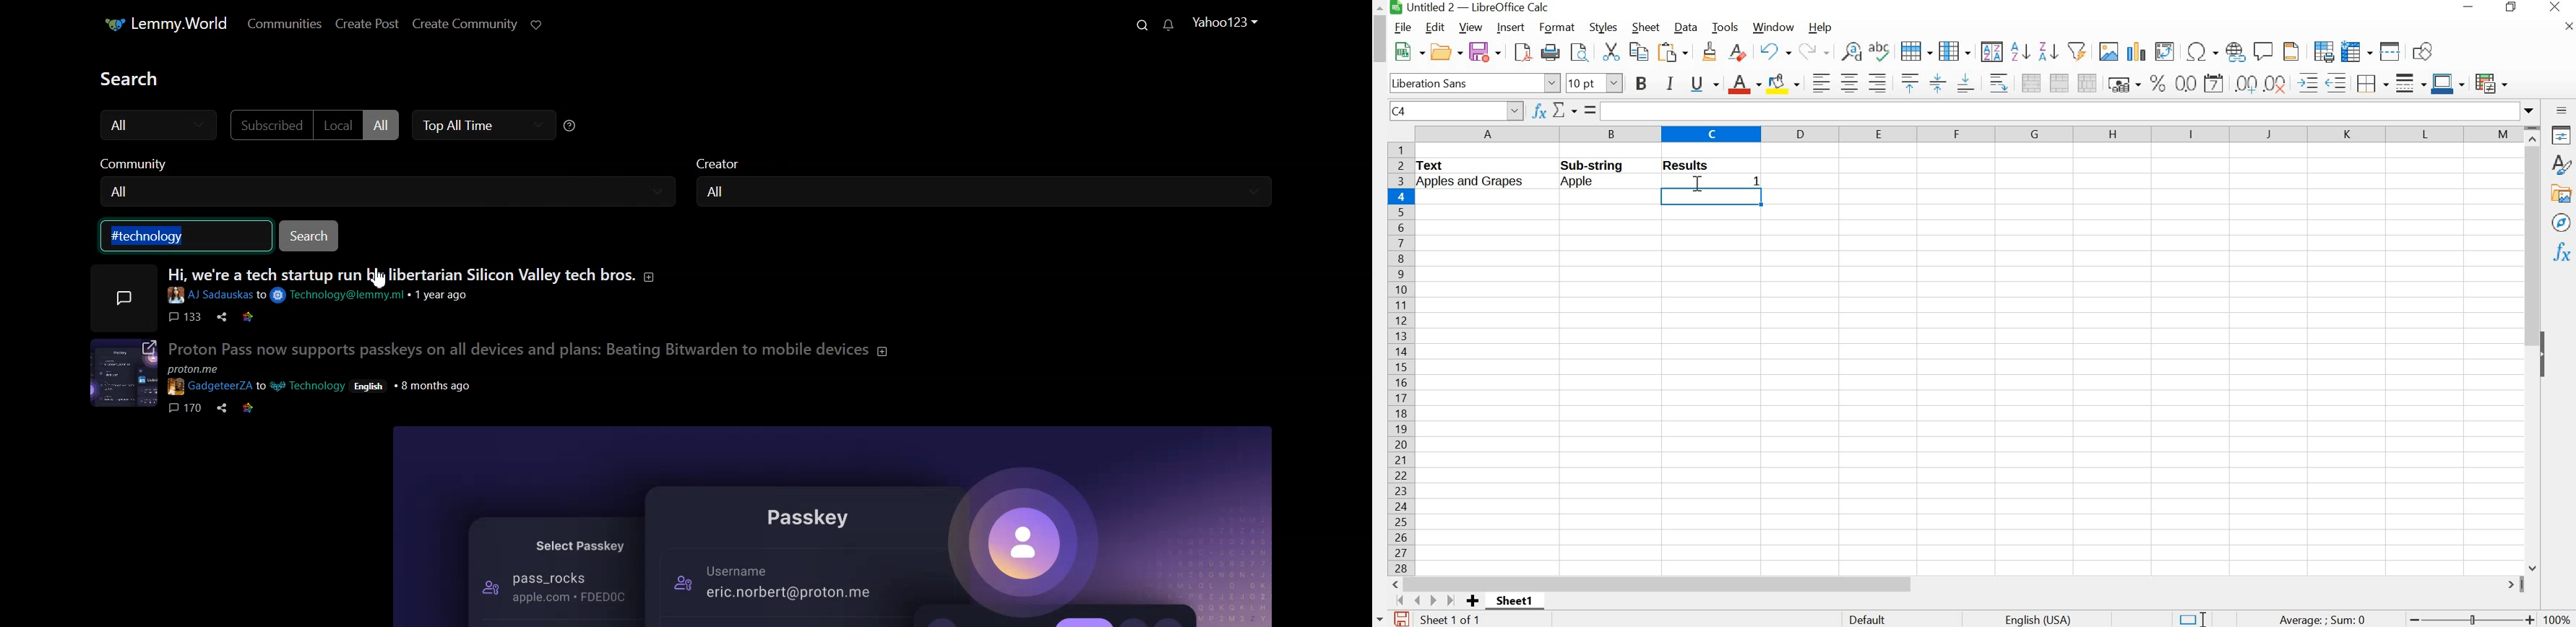 This screenshot has height=644, width=2576. What do you see at coordinates (1774, 51) in the screenshot?
I see `undo` at bounding box center [1774, 51].